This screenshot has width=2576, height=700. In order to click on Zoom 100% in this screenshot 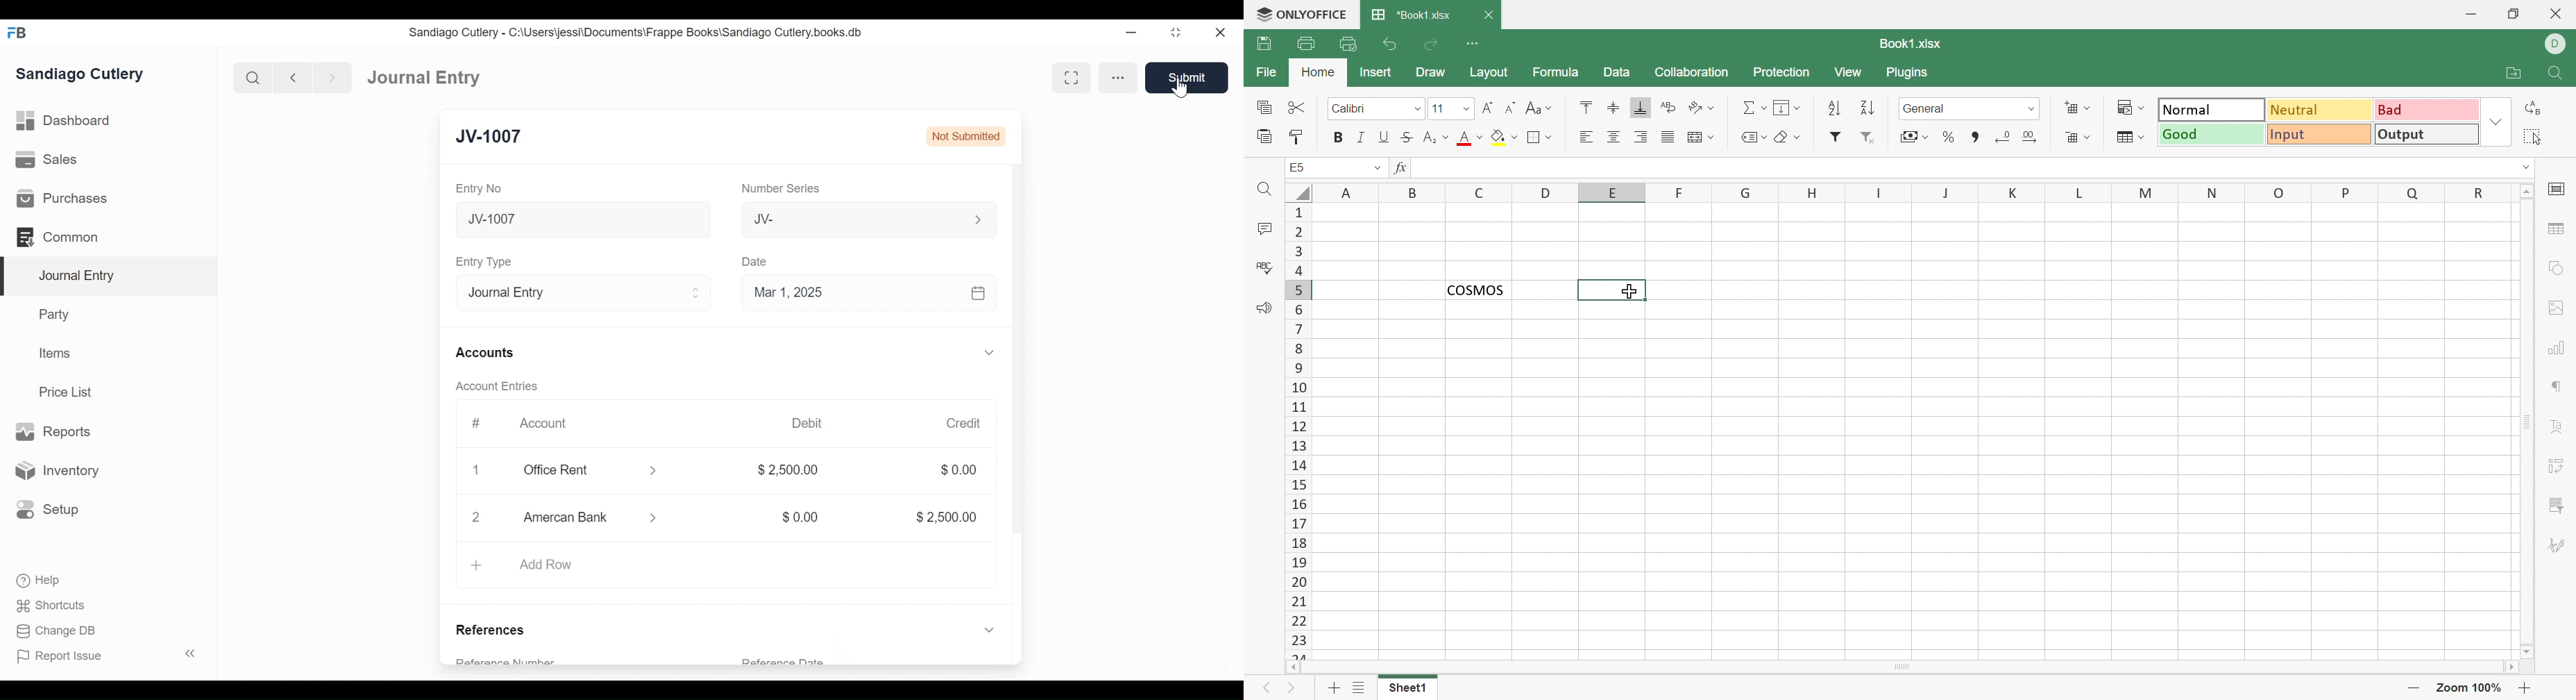, I will do `click(2471, 688)`.